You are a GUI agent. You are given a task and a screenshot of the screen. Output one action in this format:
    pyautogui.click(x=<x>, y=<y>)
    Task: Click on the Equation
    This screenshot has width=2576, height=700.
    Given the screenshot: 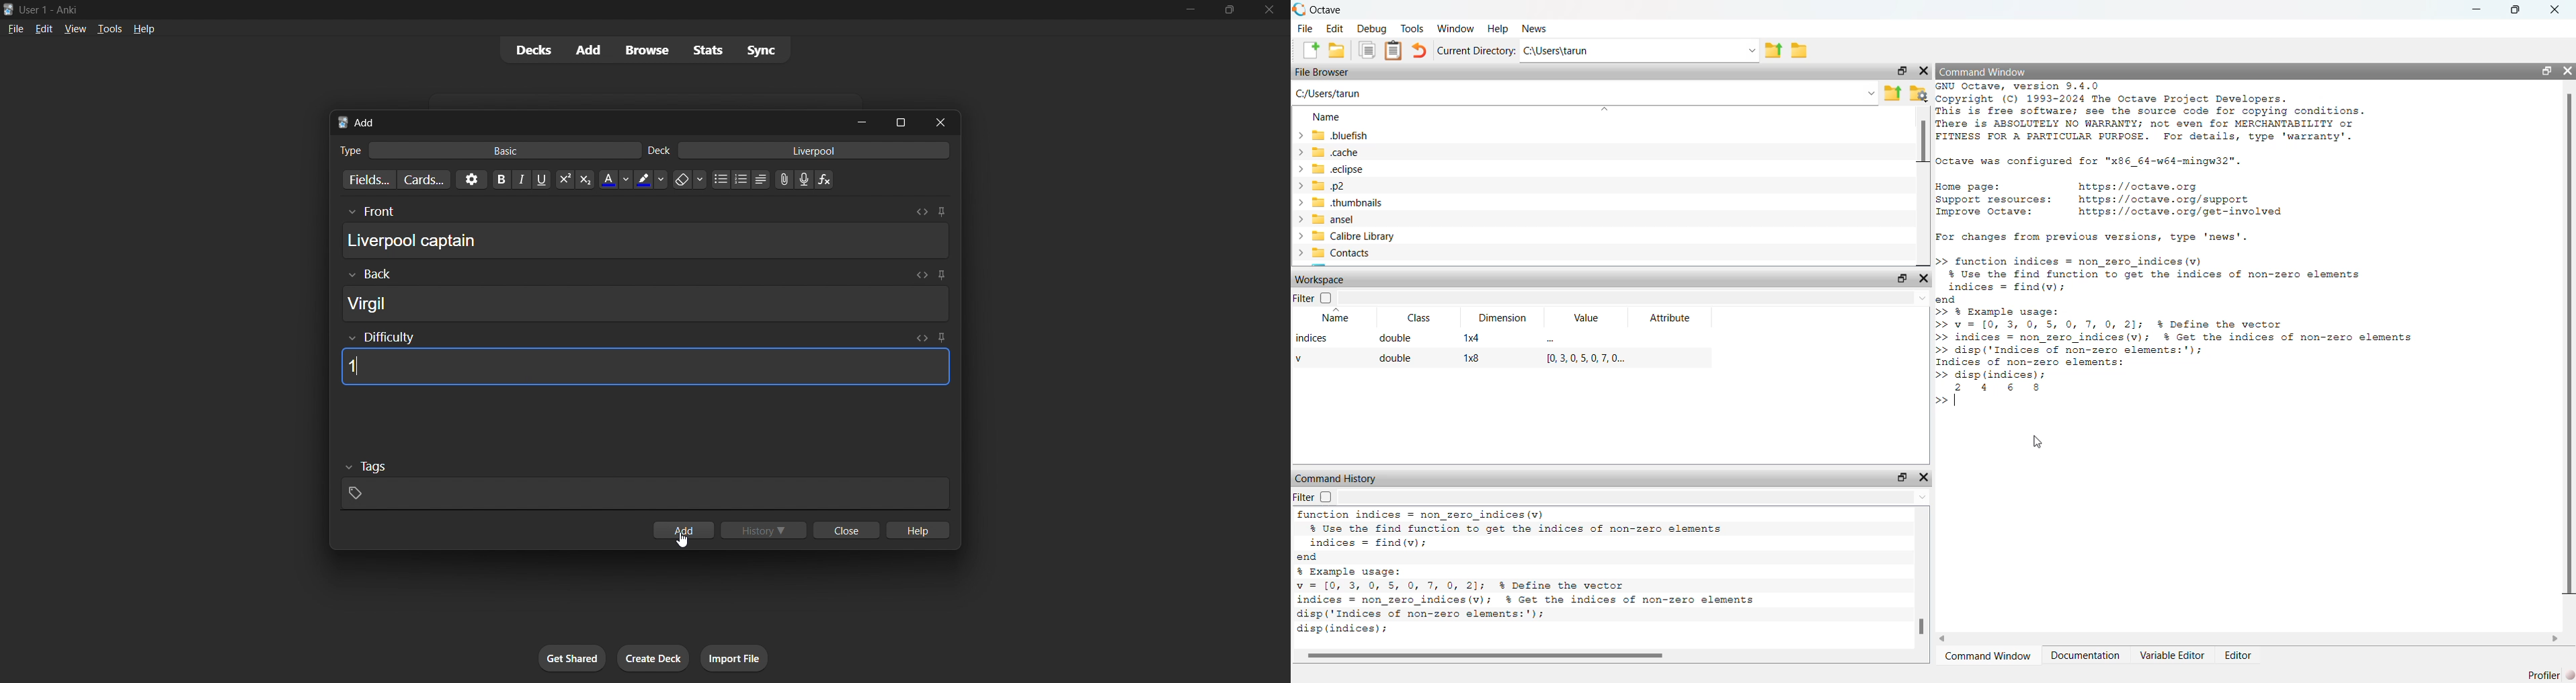 What is the action you would take?
    pyautogui.click(x=824, y=179)
    